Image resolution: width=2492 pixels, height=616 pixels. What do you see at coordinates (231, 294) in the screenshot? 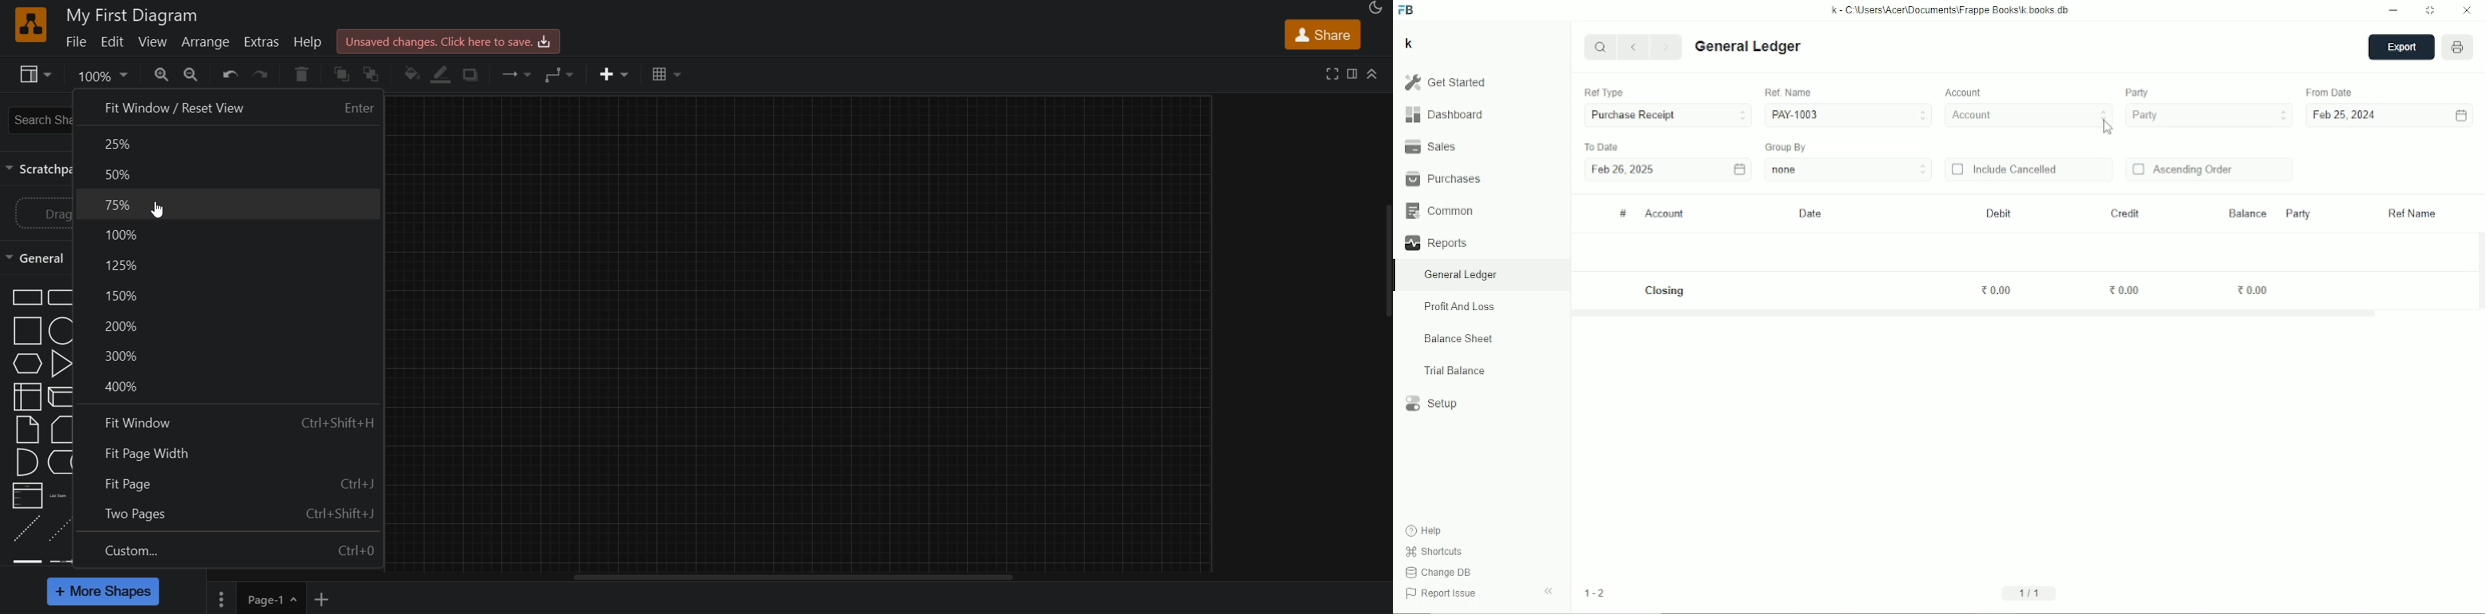
I see `150%` at bounding box center [231, 294].